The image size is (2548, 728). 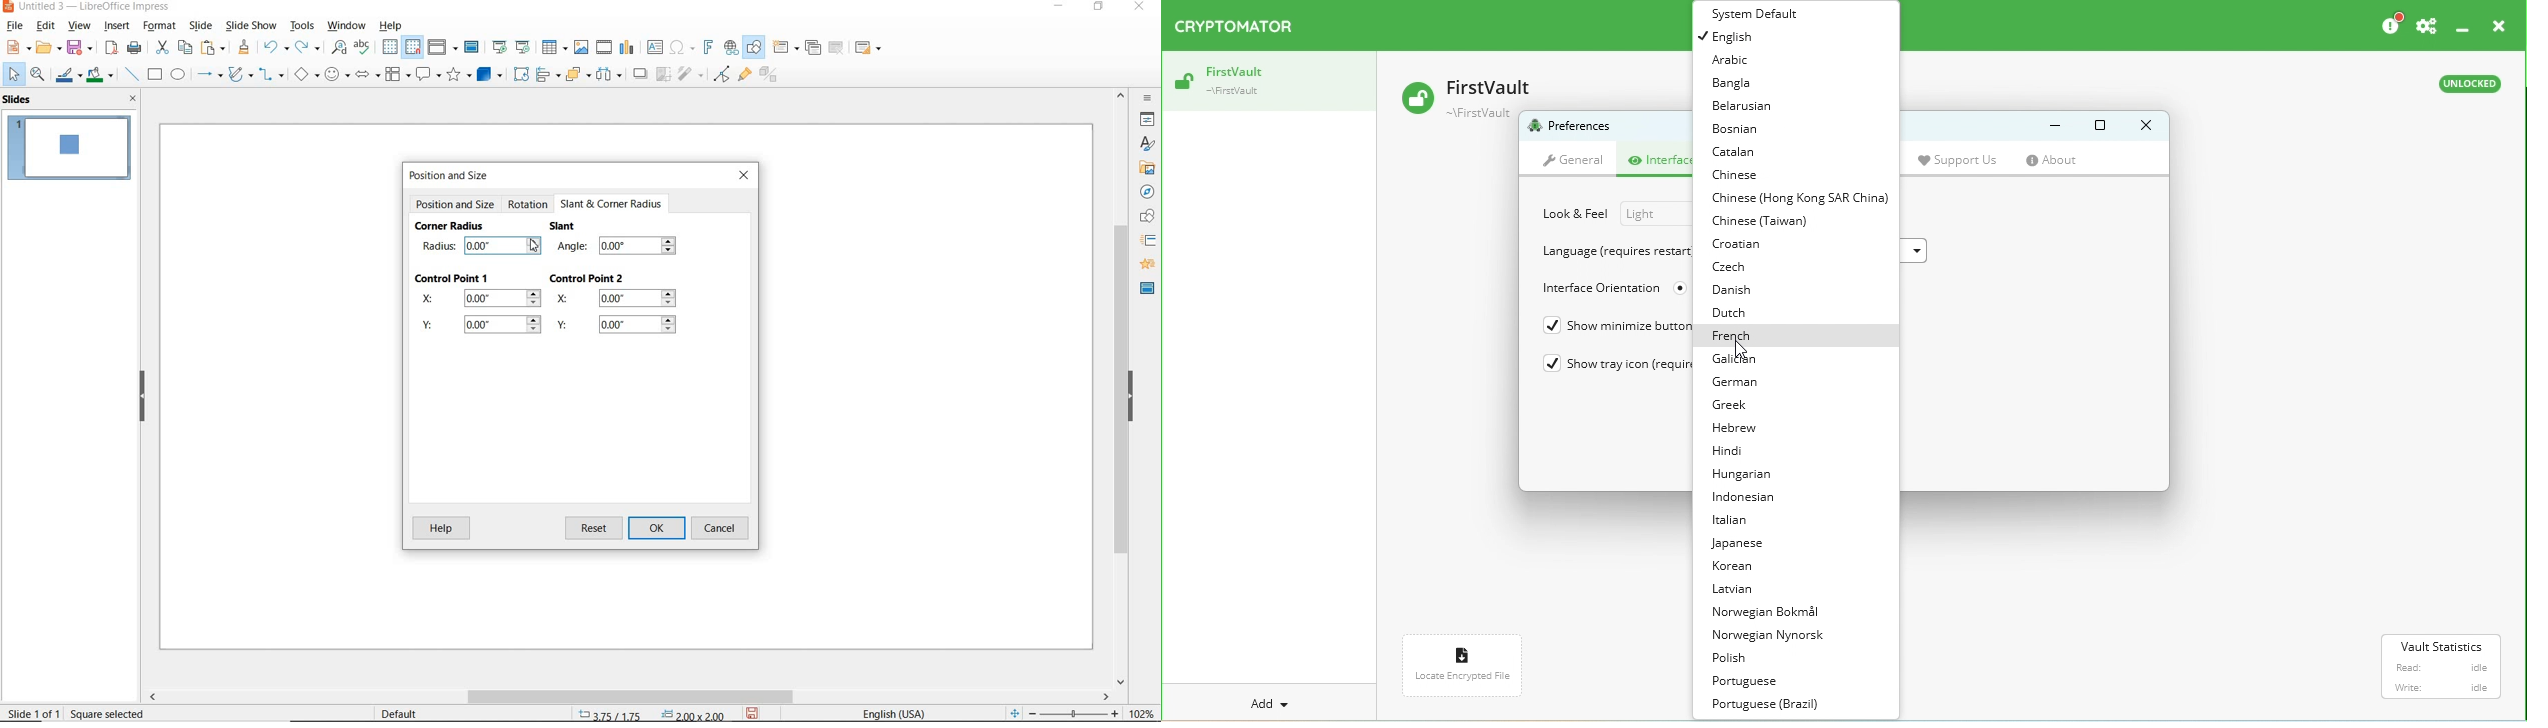 What do you see at coordinates (1466, 670) in the screenshot?
I see `Locate encrypted file` at bounding box center [1466, 670].